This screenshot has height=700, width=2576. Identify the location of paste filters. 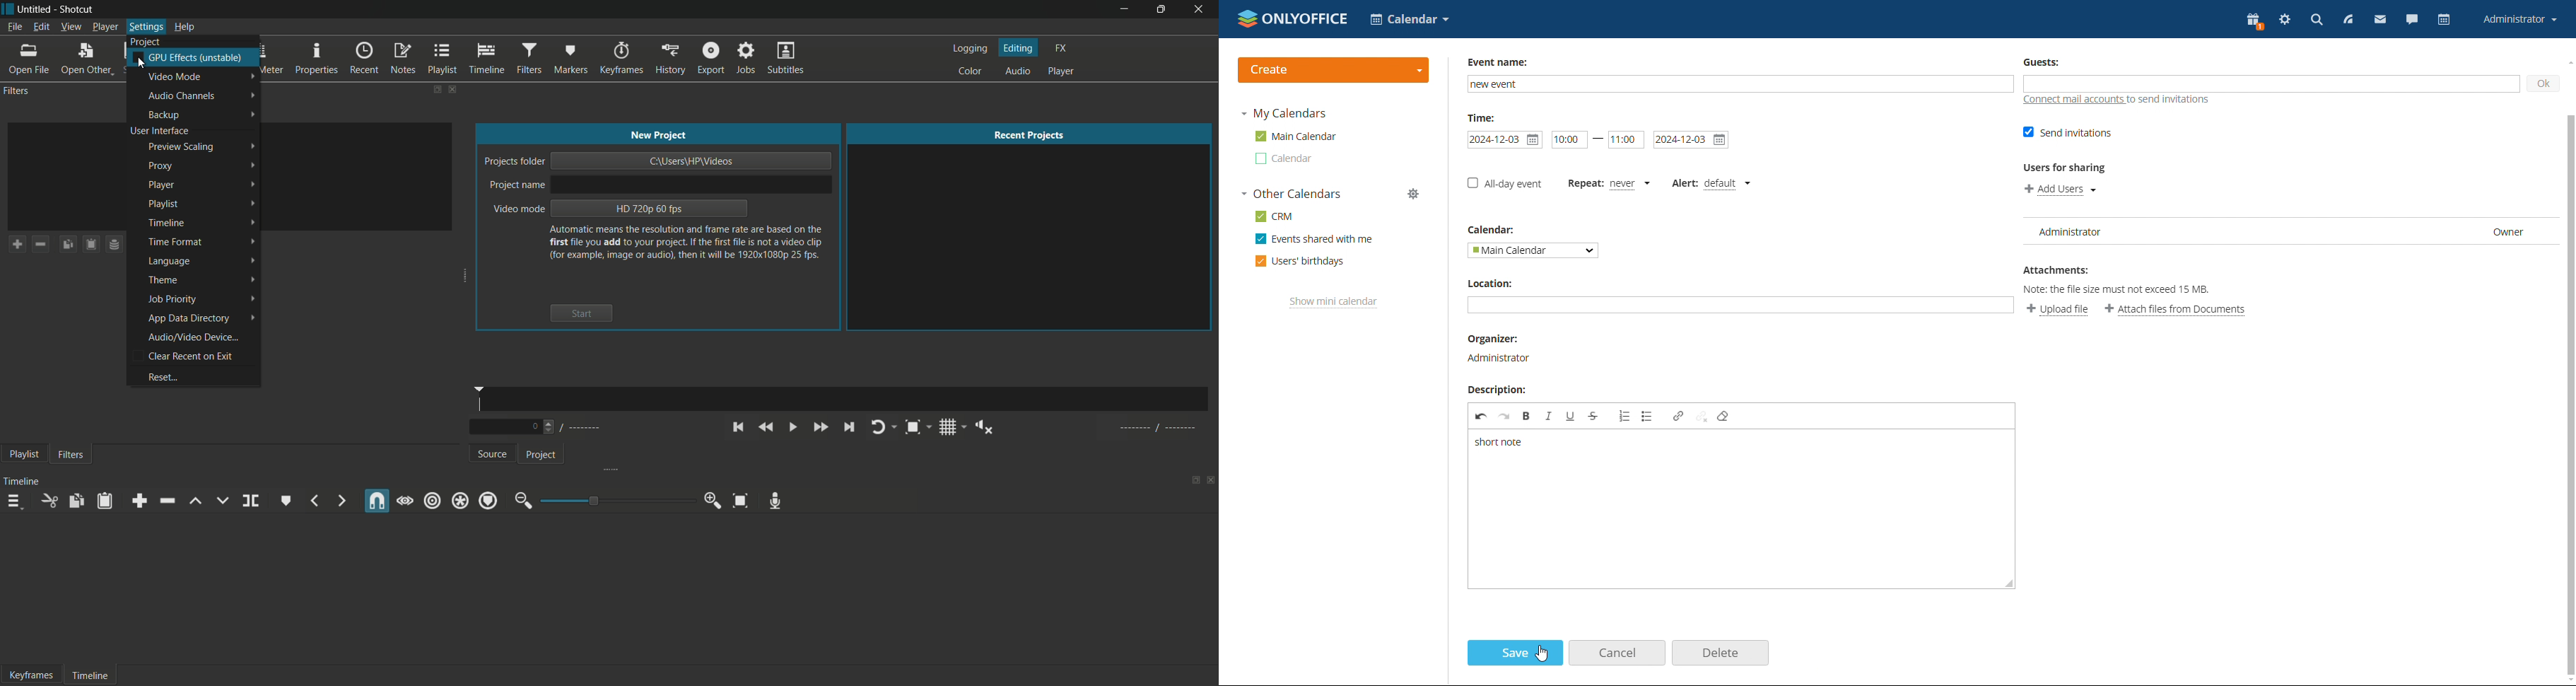
(92, 244).